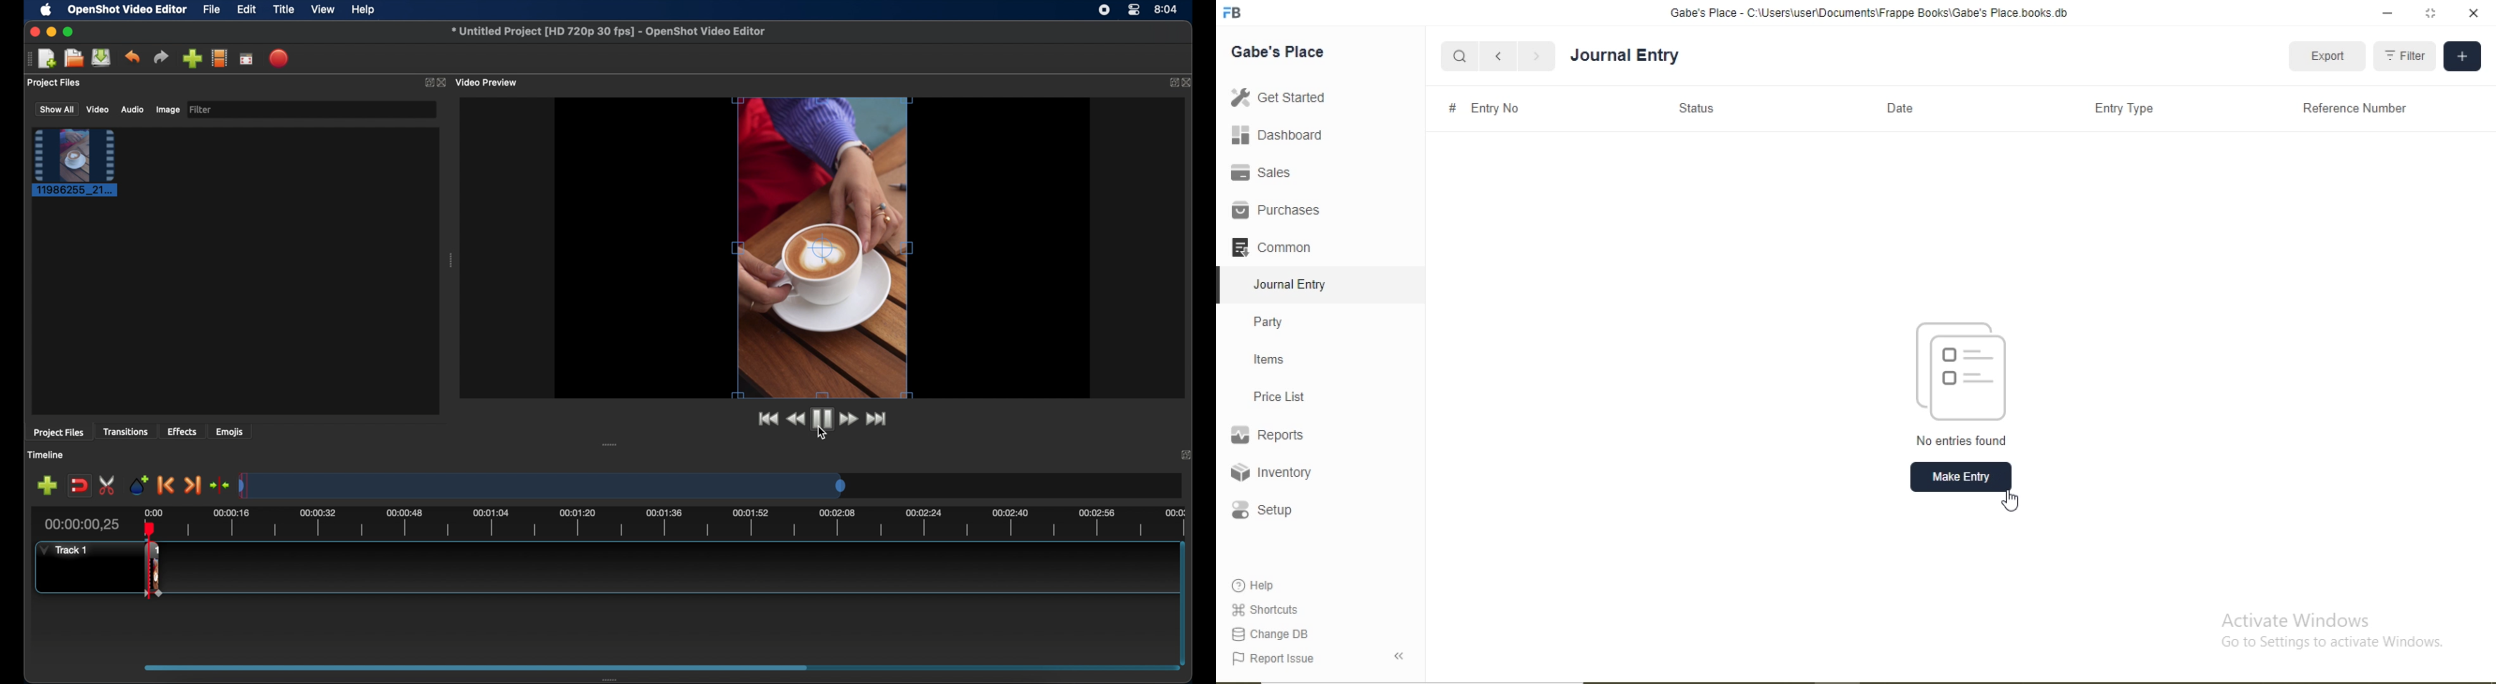  What do you see at coordinates (680, 522) in the screenshot?
I see `timeline ` at bounding box center [680, 522].